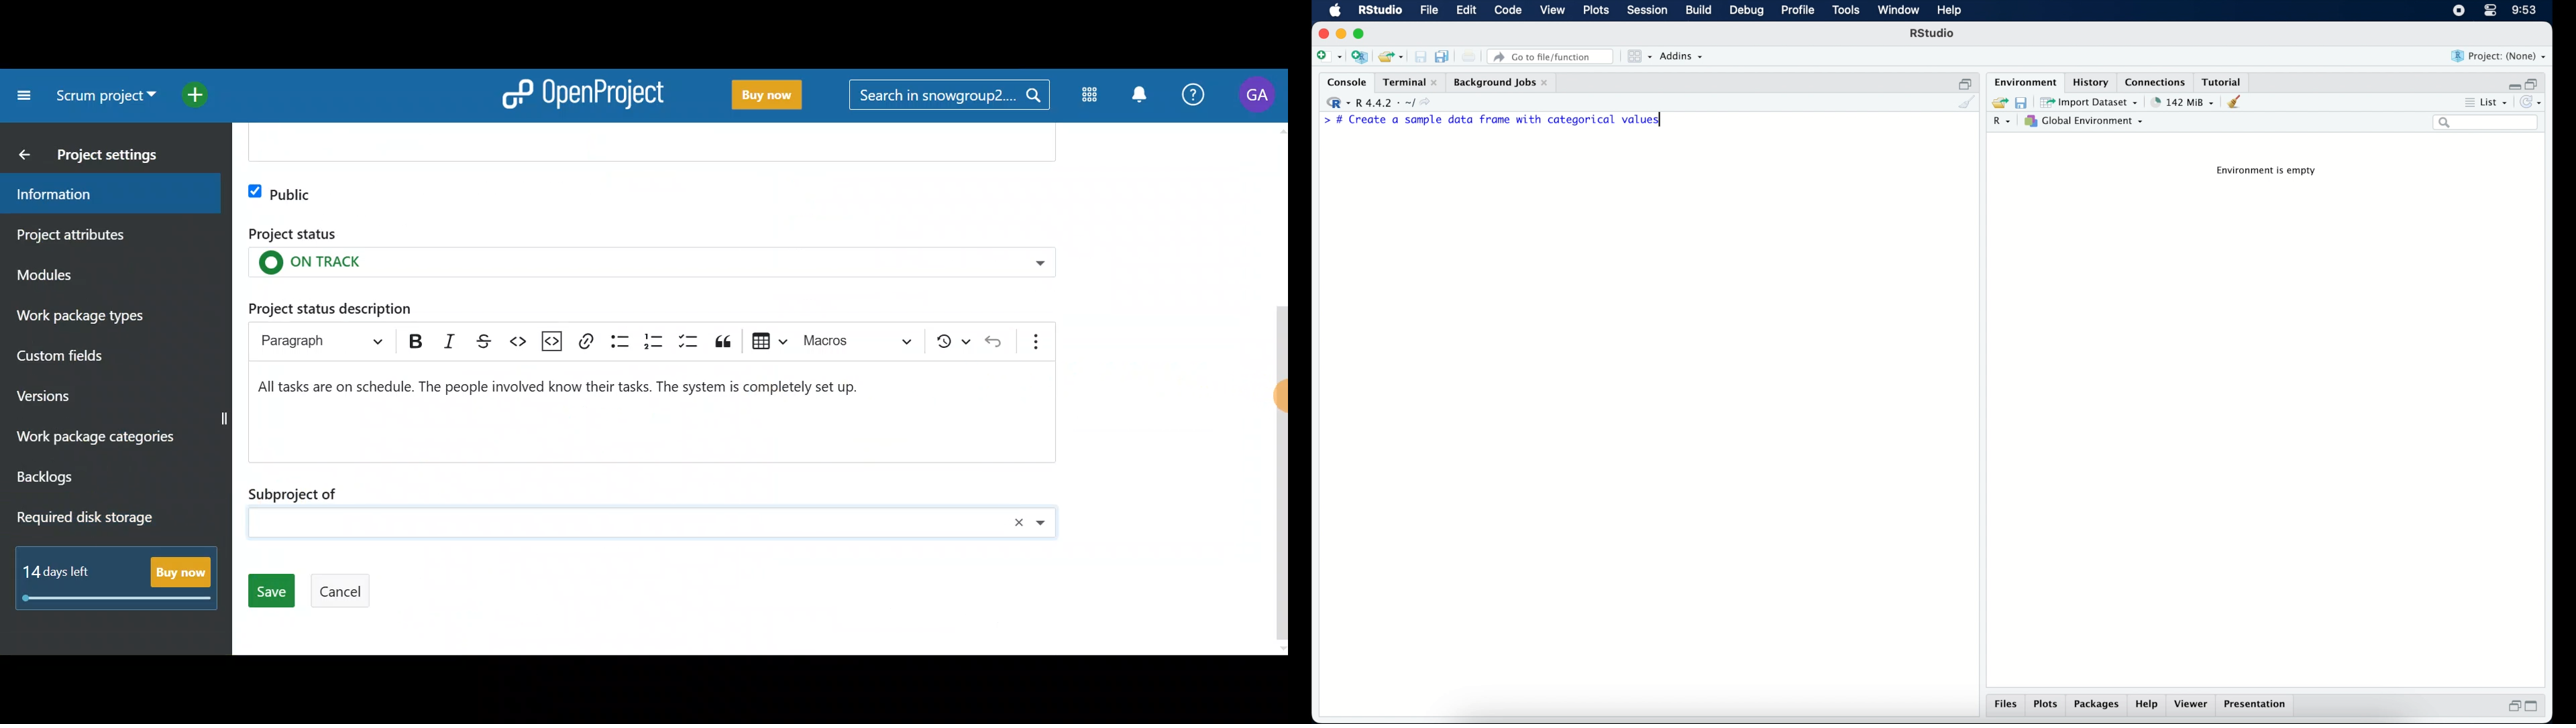 This screenshot has height=728, width=2576. I want to click on Block quote, so click(724, 342).